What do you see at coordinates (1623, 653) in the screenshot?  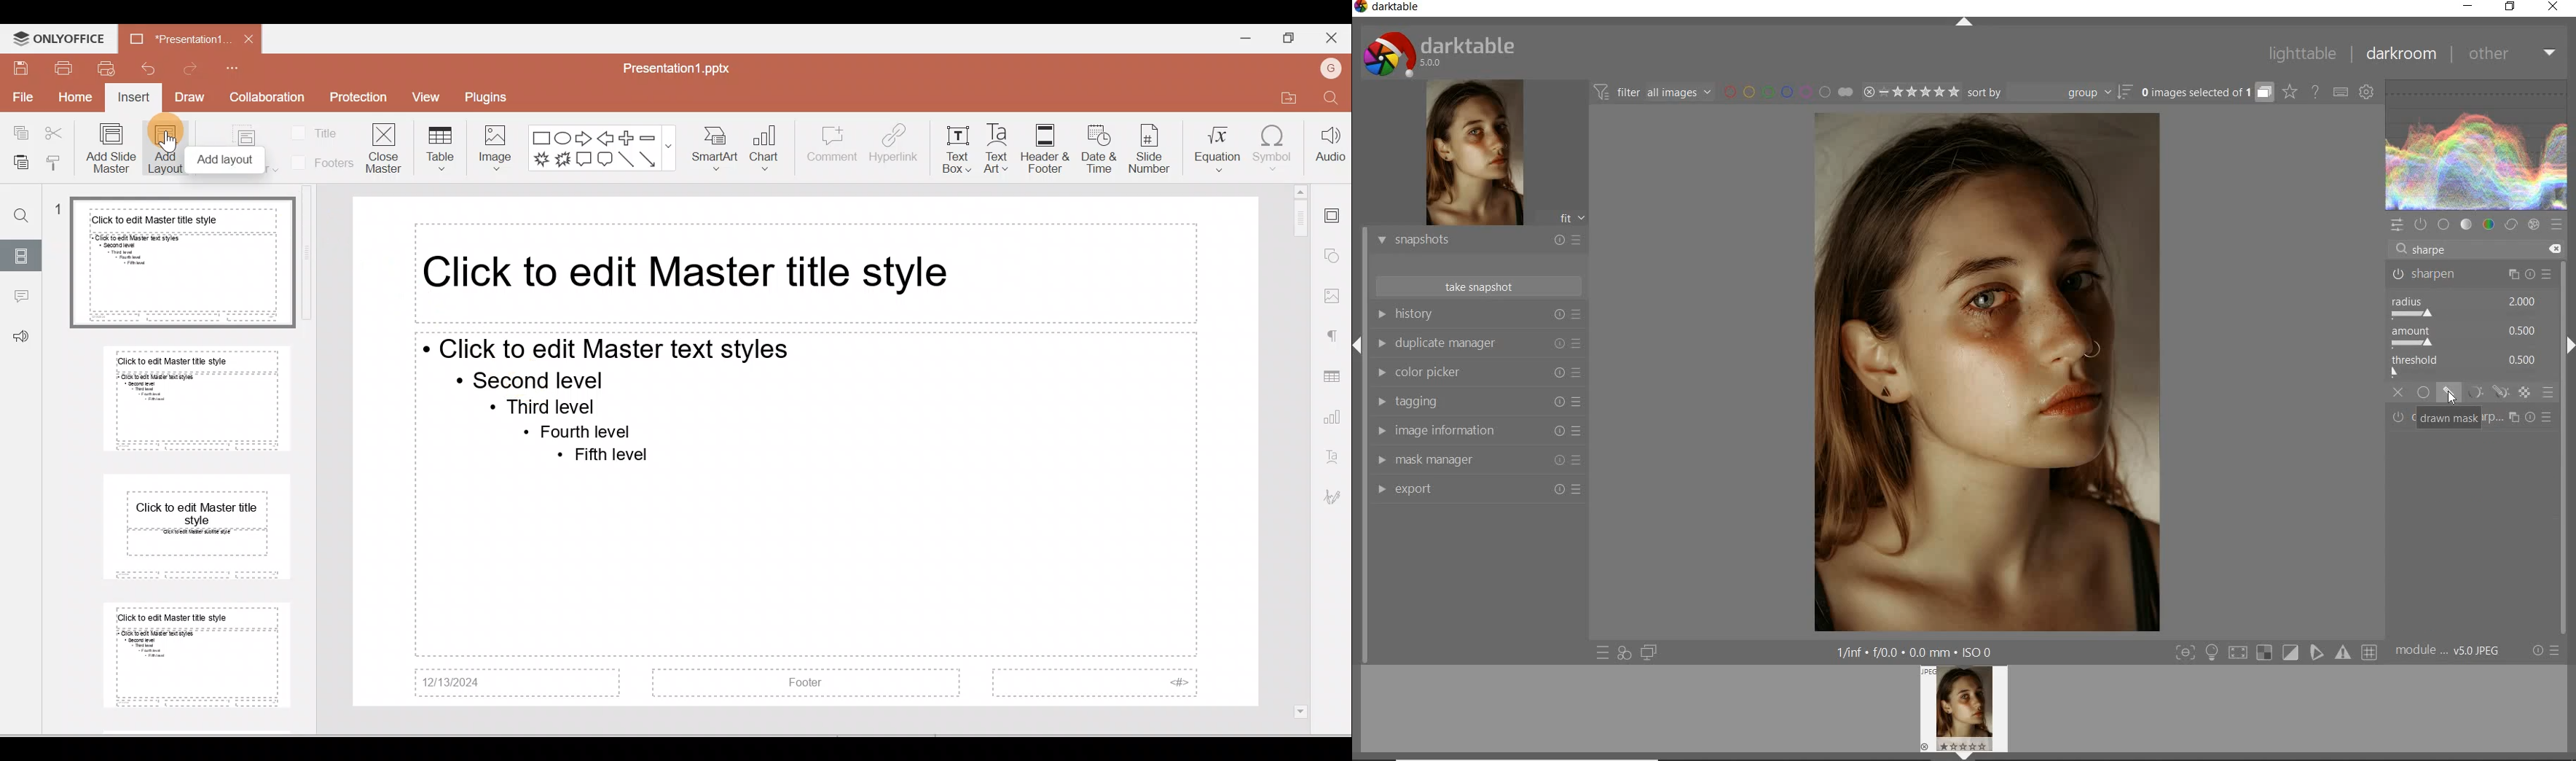 I see `quick access for applying any of your styles` at bounding box center [1623, 653].